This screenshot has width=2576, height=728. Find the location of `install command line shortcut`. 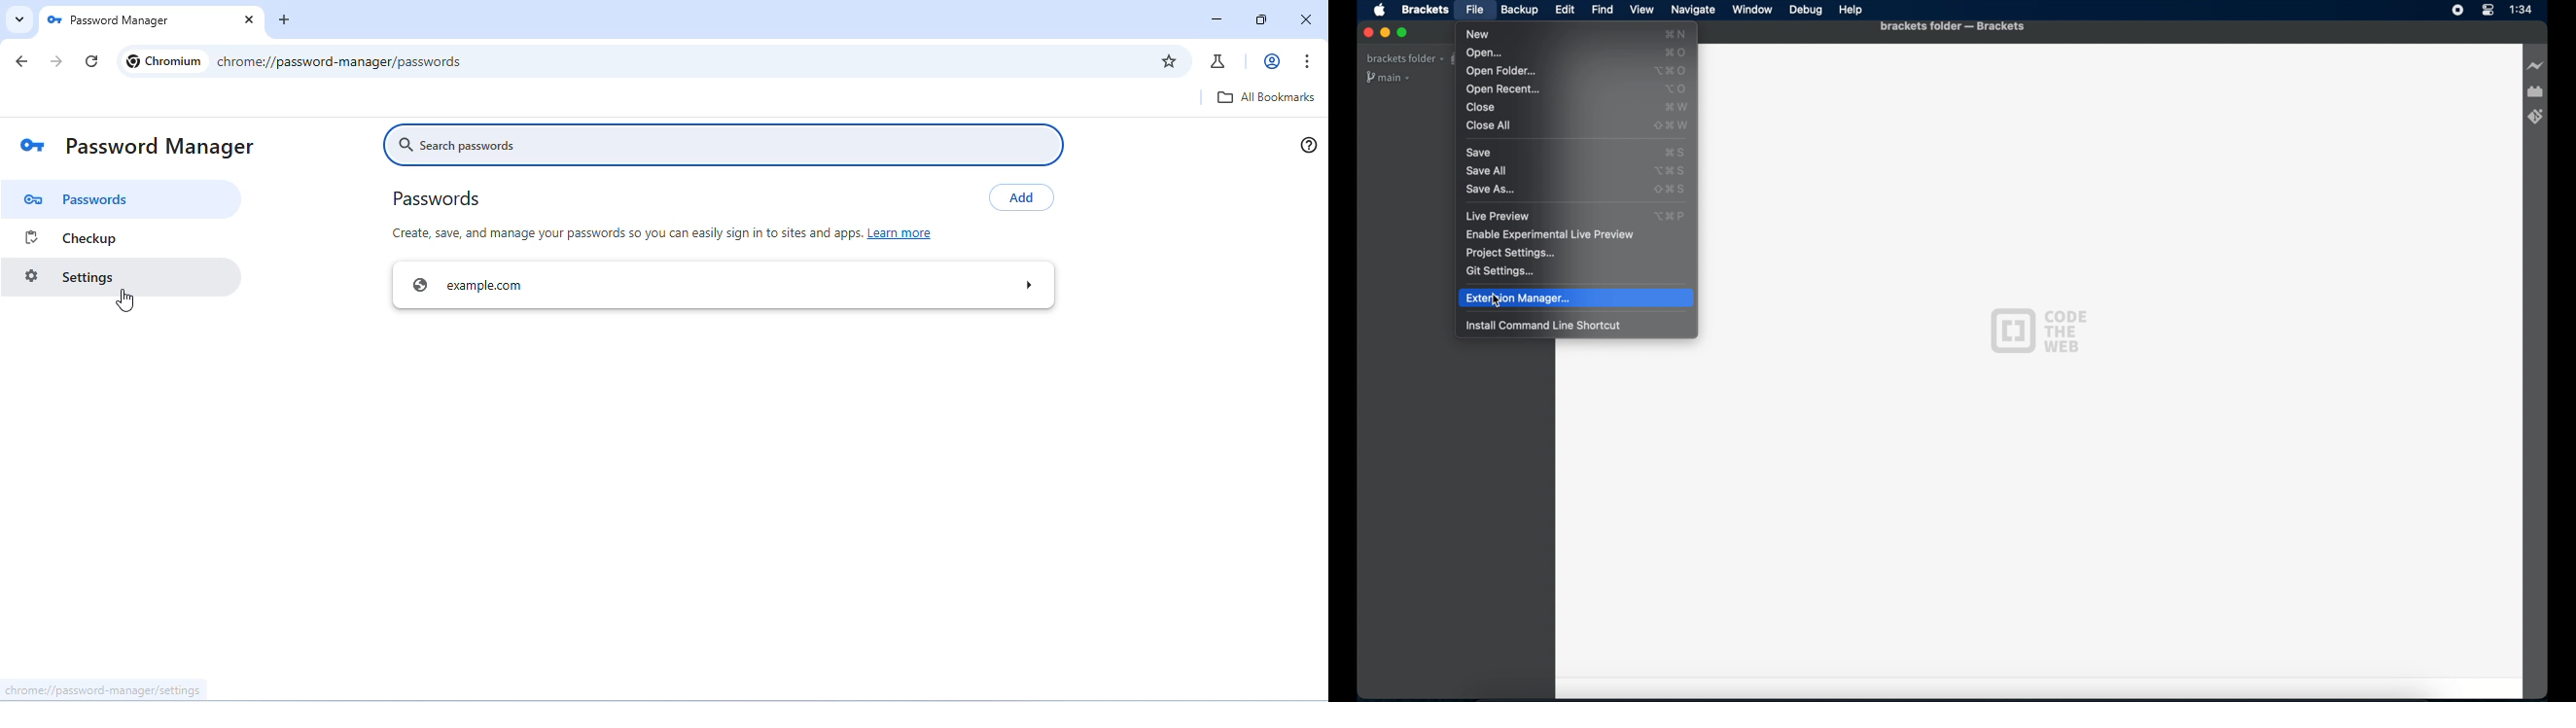

install command line shortcut is located at coordinates (1544, 325).